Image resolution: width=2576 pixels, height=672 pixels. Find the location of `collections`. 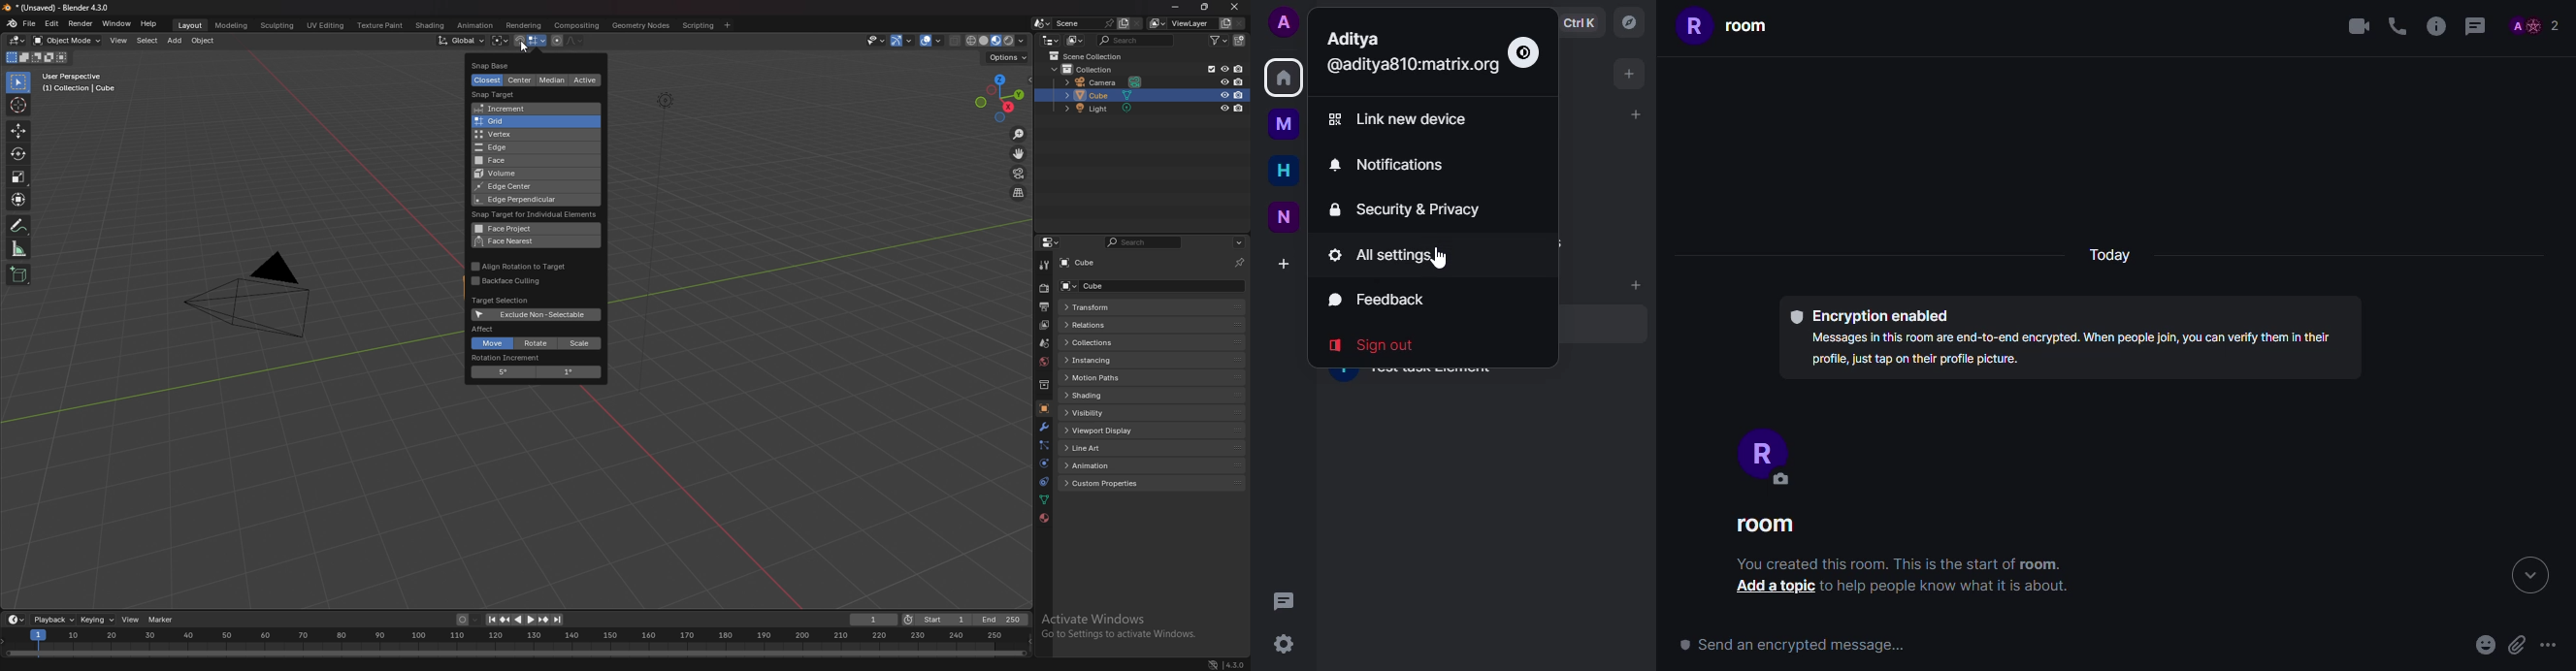

collections is located at coordinates (1106, 343).